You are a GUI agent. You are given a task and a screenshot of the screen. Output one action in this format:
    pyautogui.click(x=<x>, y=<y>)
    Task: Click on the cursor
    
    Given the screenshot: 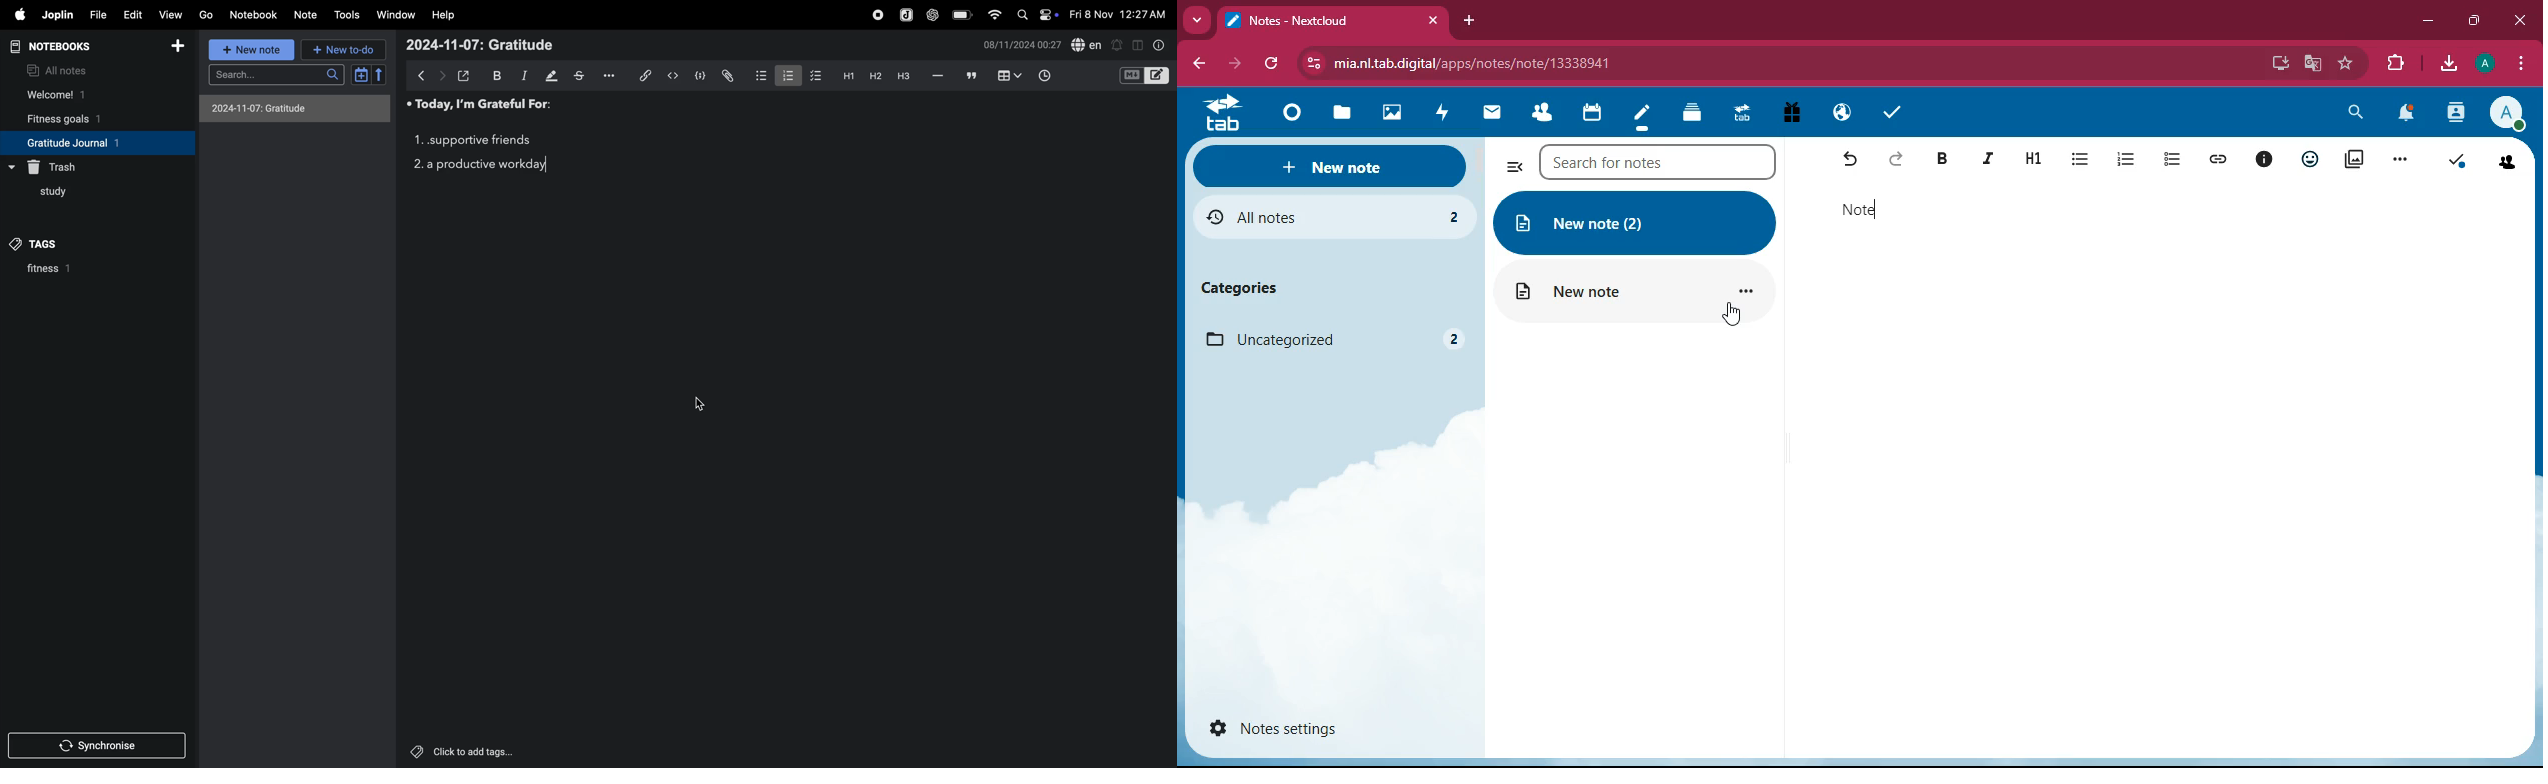 What is the action you would take?
    pyautogui.click(x=698, y=404)
    